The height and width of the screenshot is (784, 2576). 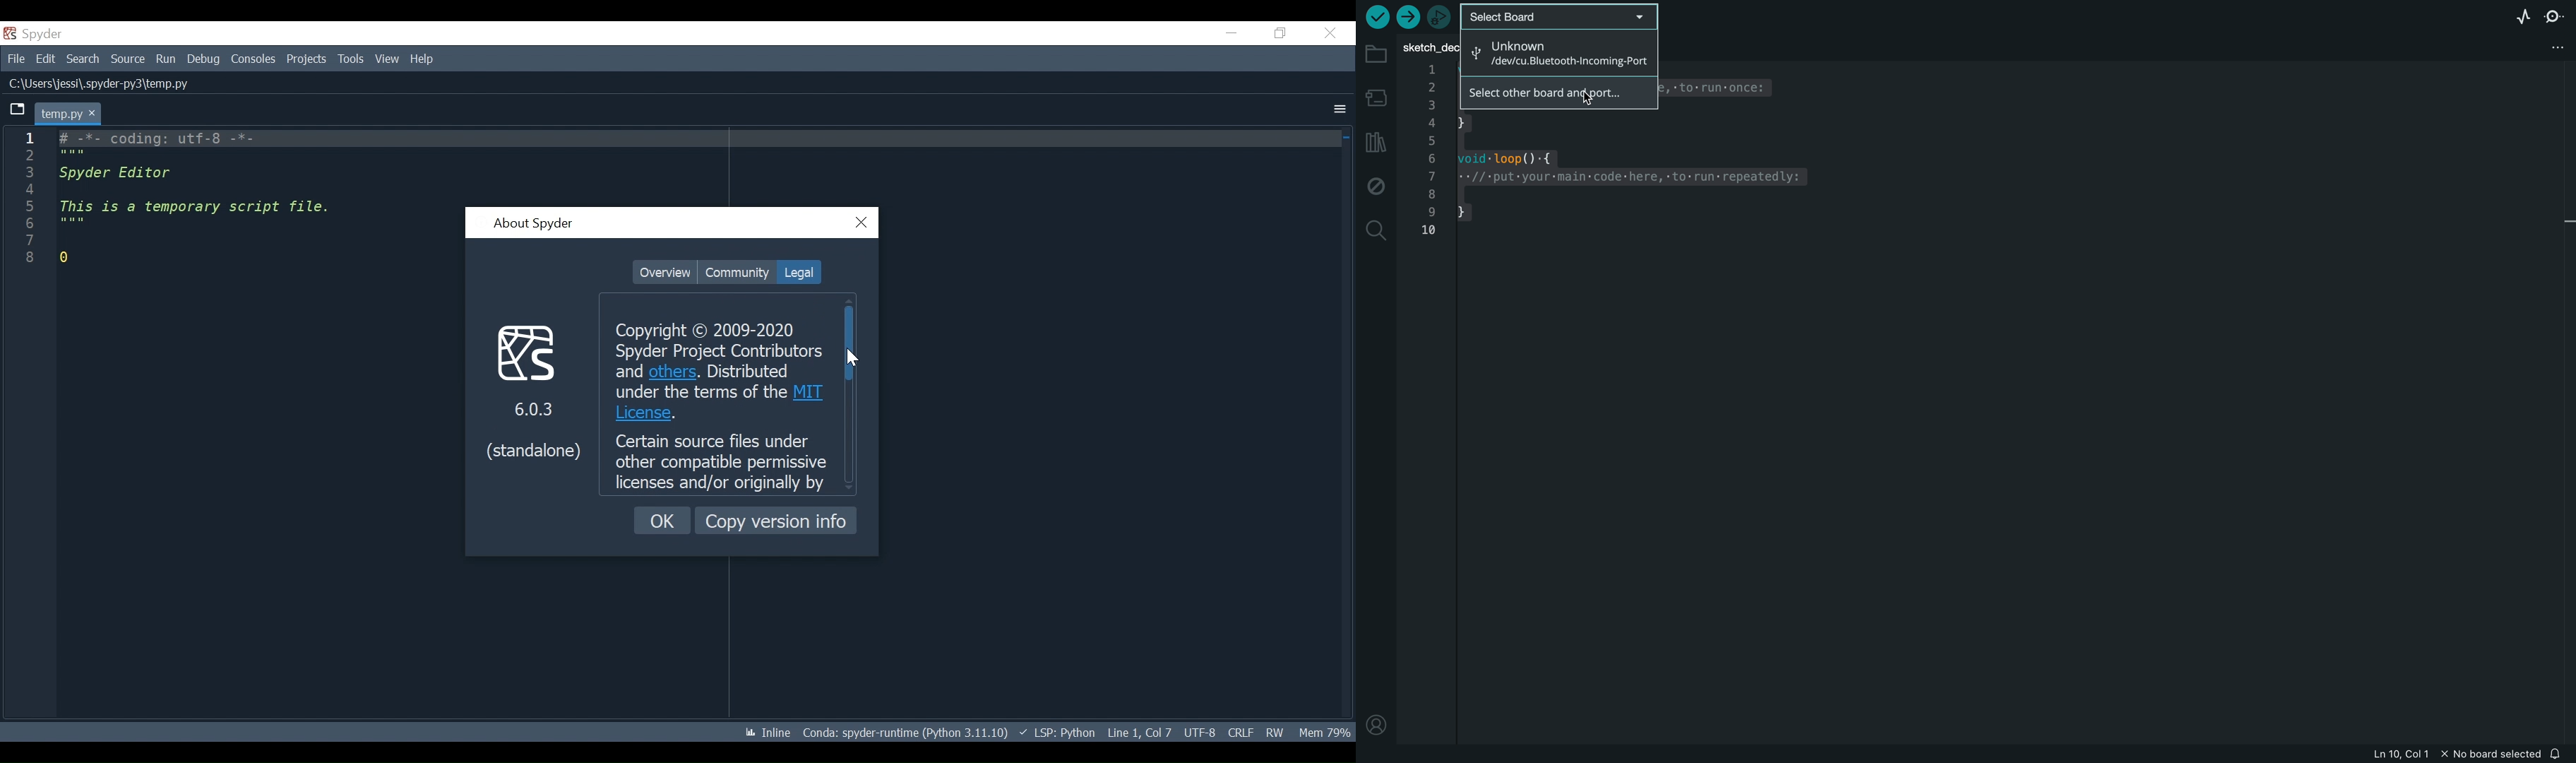 I want to click on C:\Users\jessi\.spyder-py3\temp.py, so click(x=103, y=85).